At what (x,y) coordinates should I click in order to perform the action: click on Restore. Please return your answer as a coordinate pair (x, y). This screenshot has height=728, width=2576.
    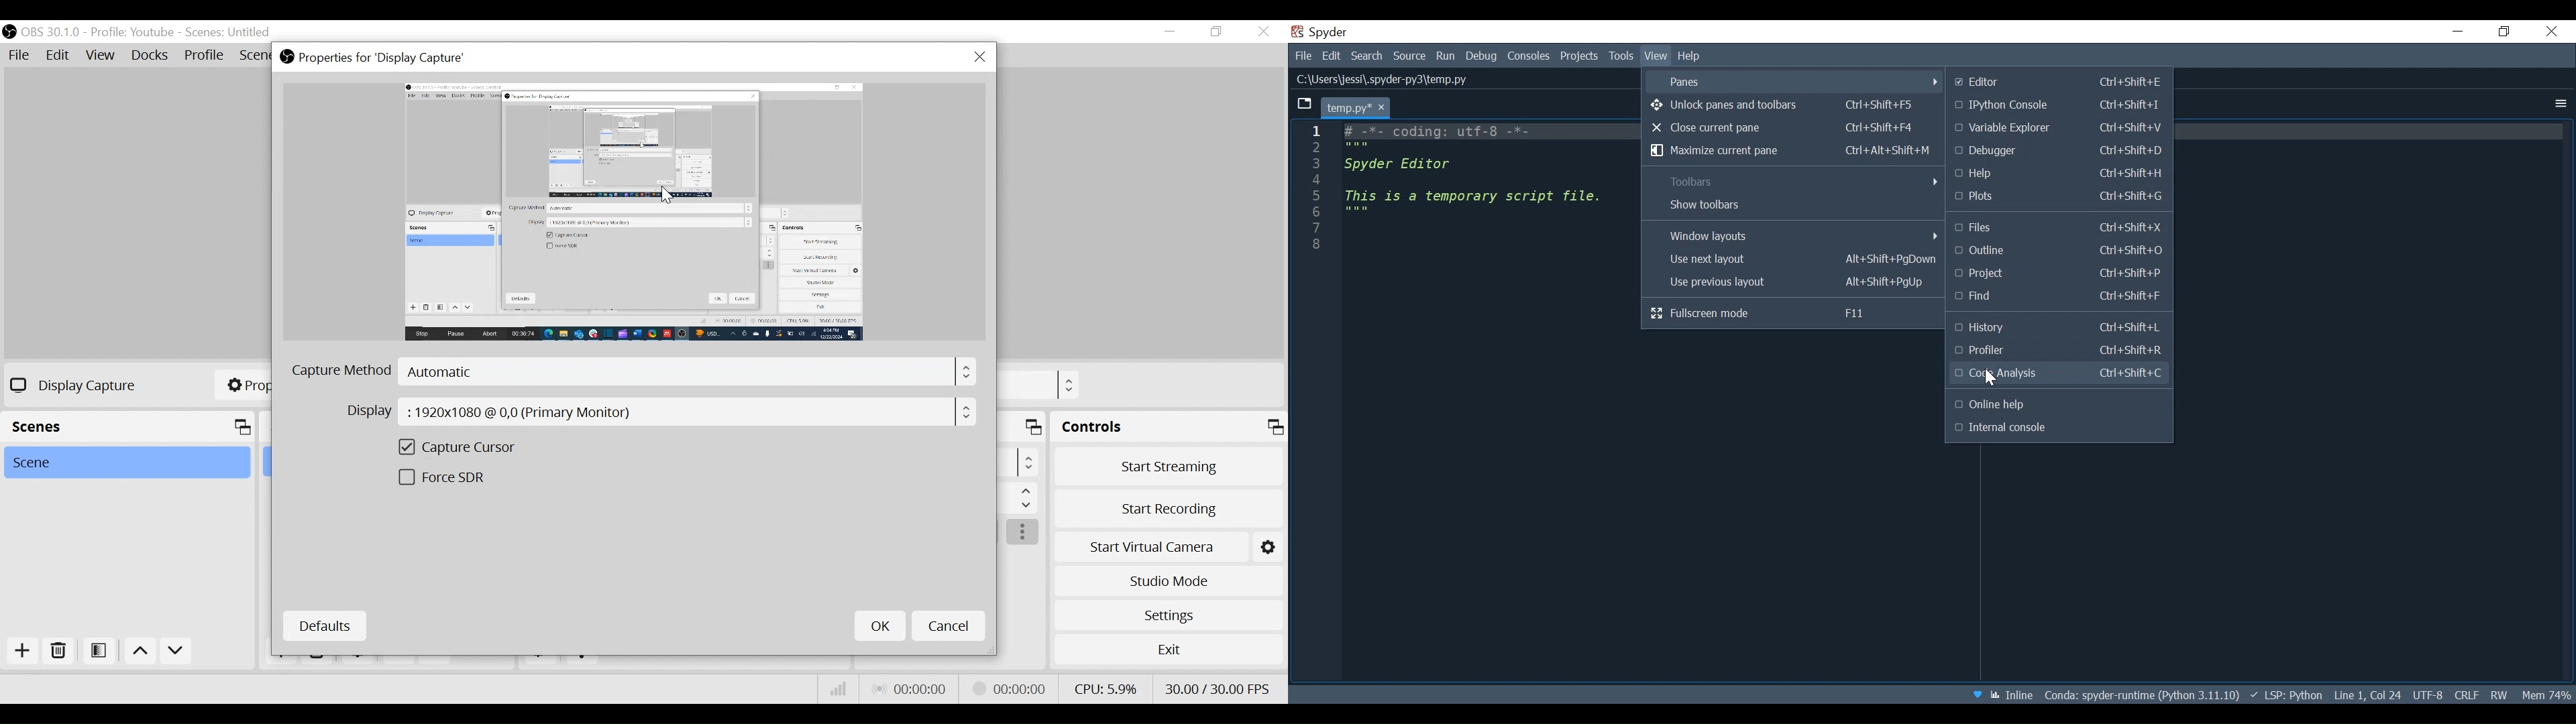
    Looking at the image, I should click on (1216, 32).